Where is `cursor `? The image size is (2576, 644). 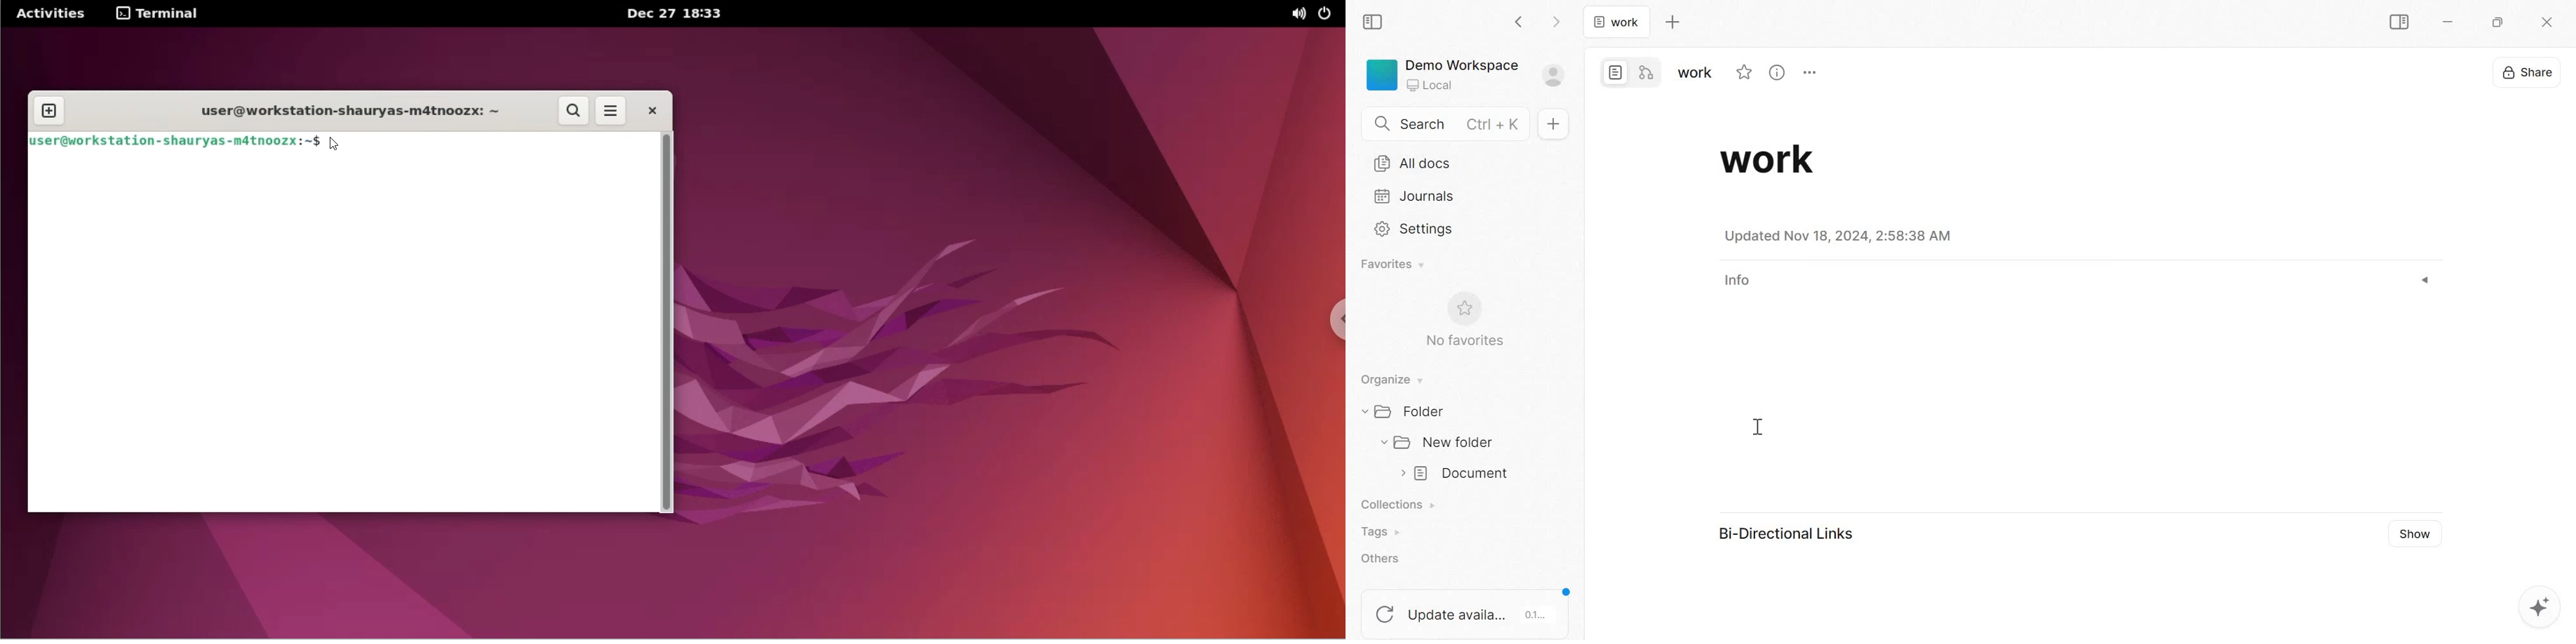
cursor  is located at coordinates (337, 145).